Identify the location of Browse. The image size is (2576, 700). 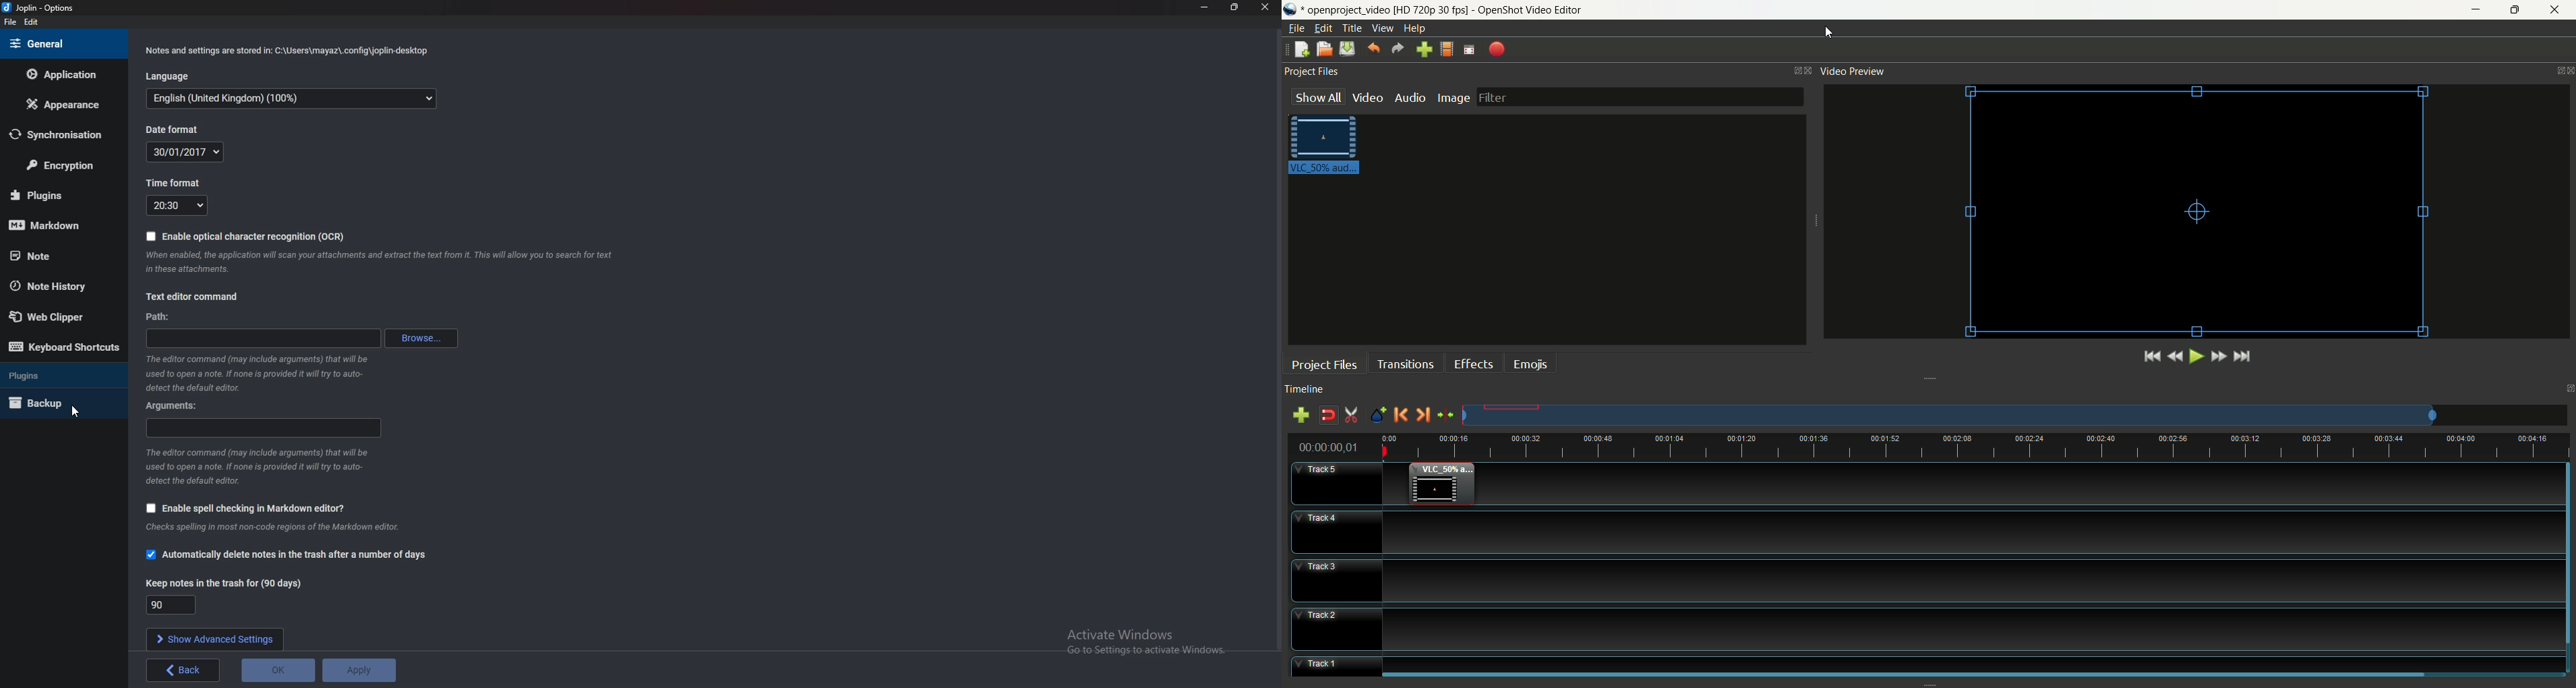
(422, 338).